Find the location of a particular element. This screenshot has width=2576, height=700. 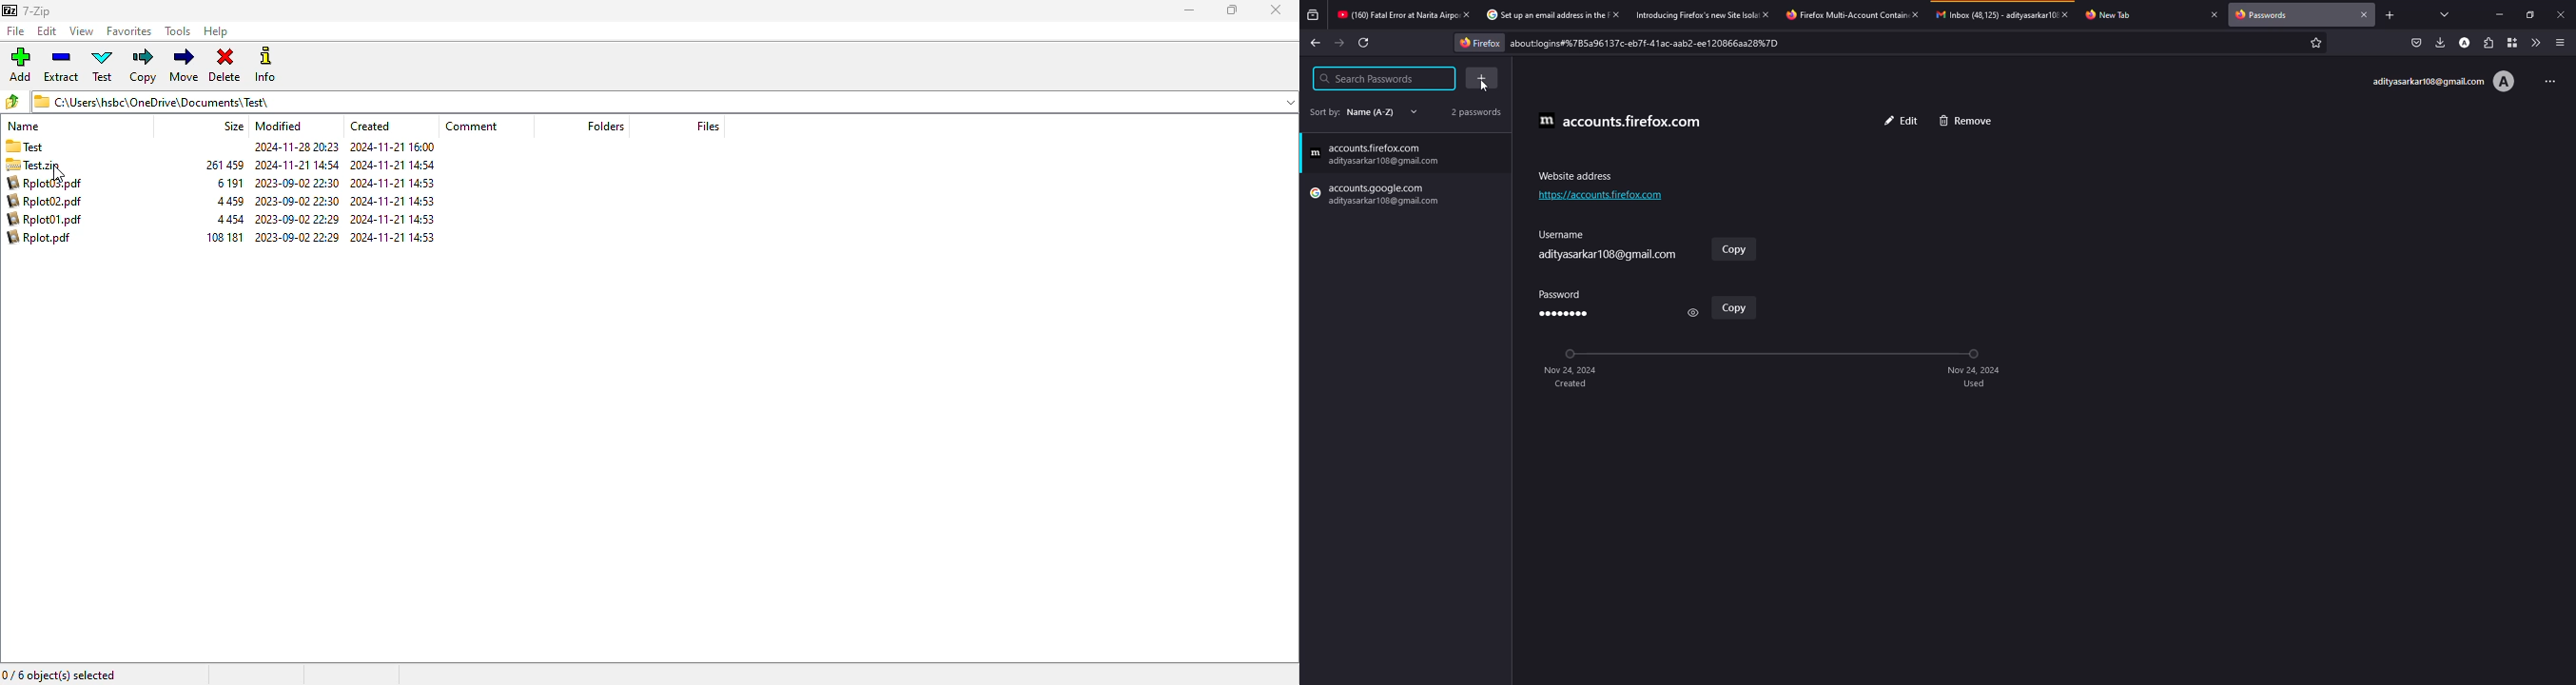

accounts is located at coordinates (1619, 121).